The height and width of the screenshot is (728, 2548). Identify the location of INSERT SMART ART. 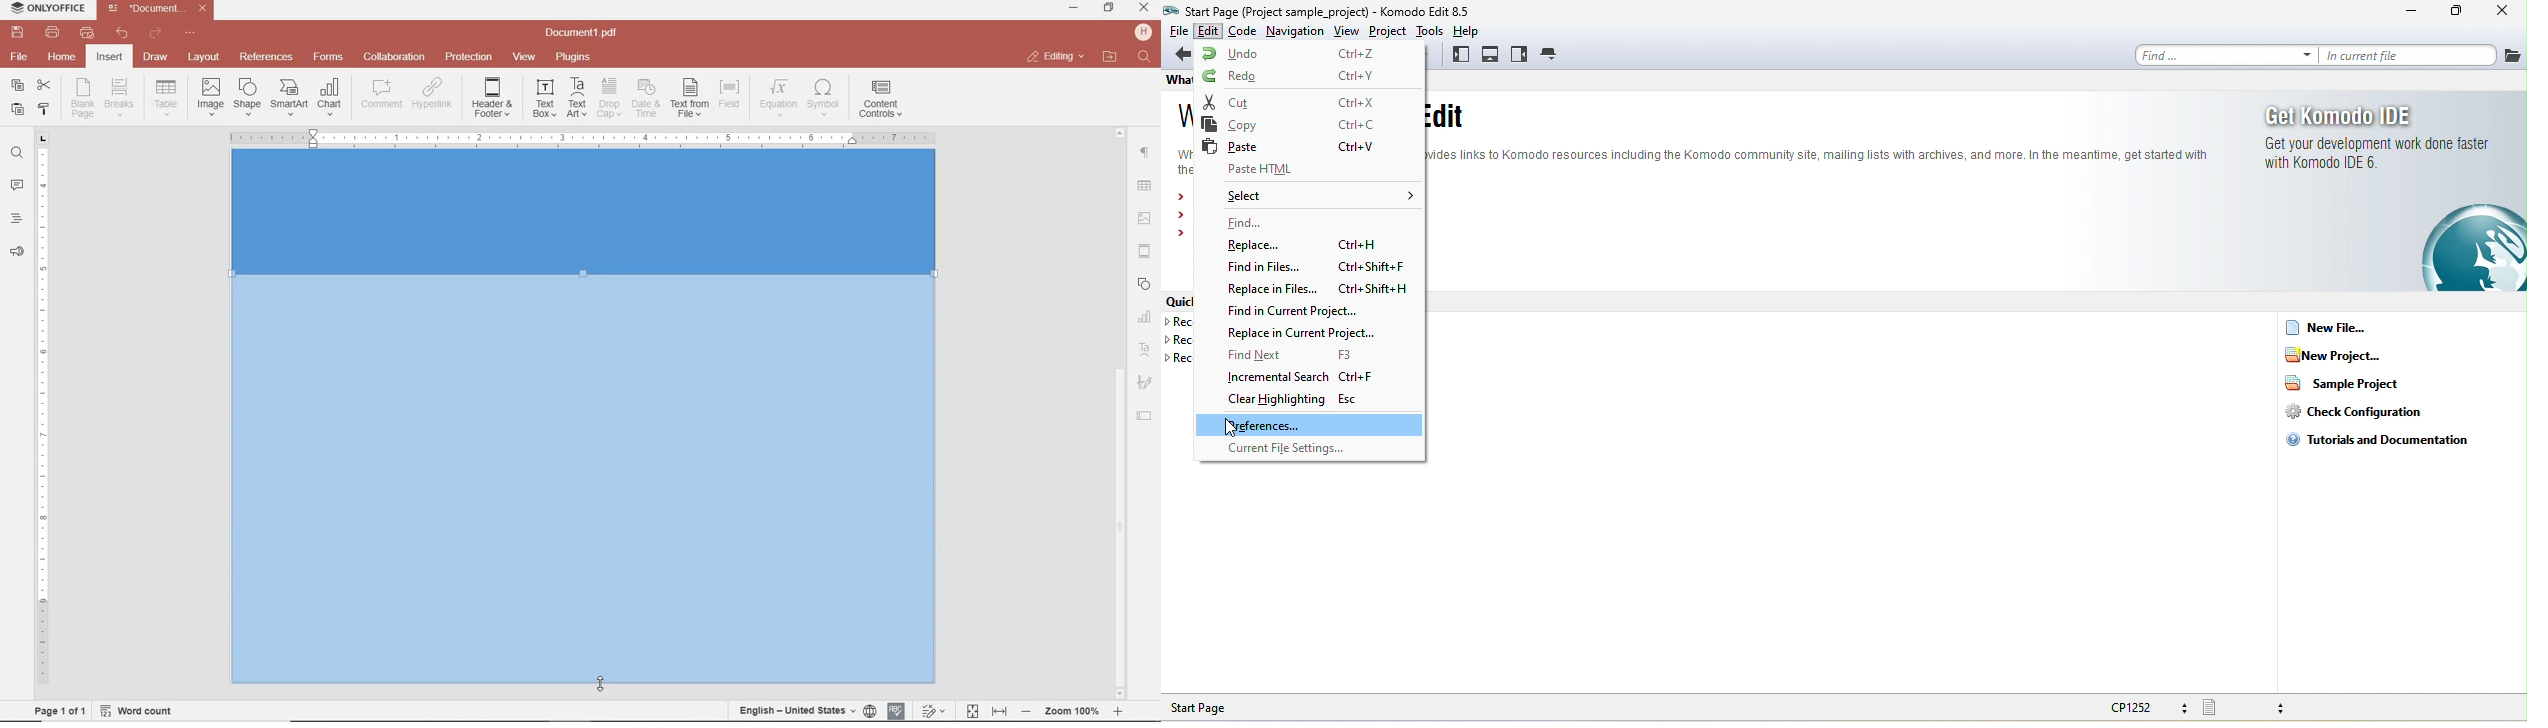
(290, 97).